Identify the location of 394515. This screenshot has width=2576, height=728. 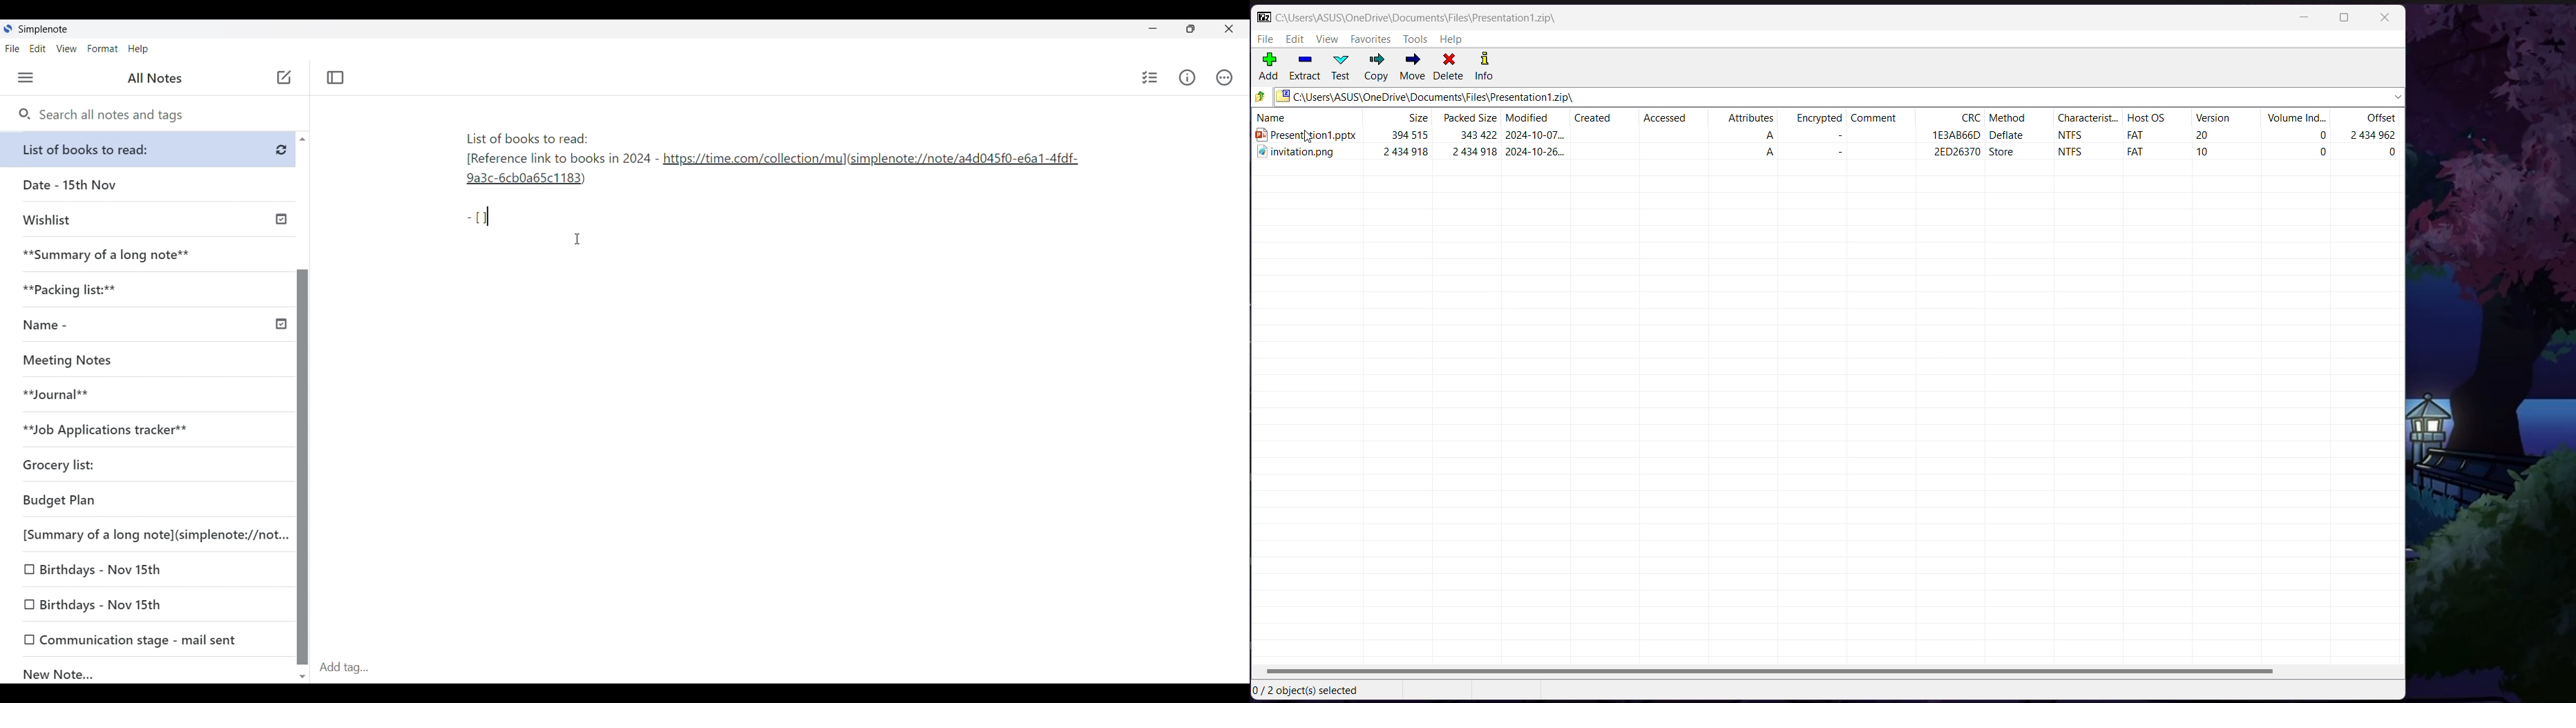
(1410, 135).